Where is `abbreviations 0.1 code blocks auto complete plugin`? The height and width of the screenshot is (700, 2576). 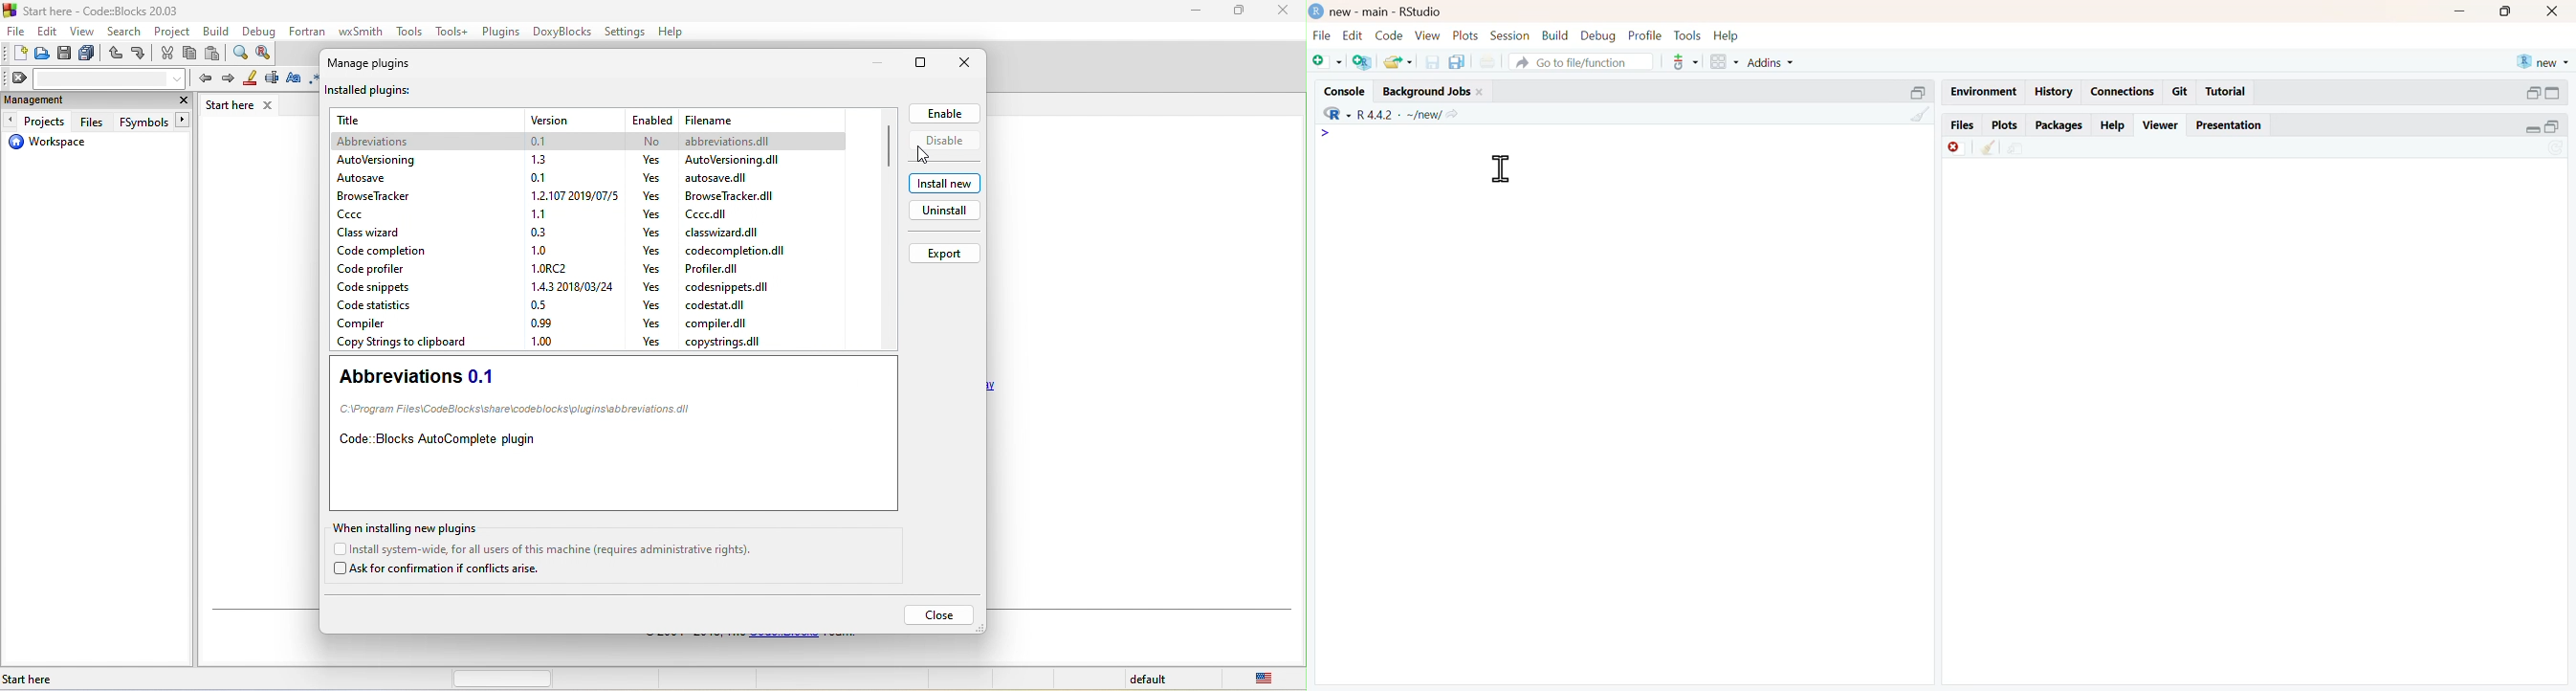 abbreviations 0.1 code blocks auto complete plugin is located at coordinates (613, 435).